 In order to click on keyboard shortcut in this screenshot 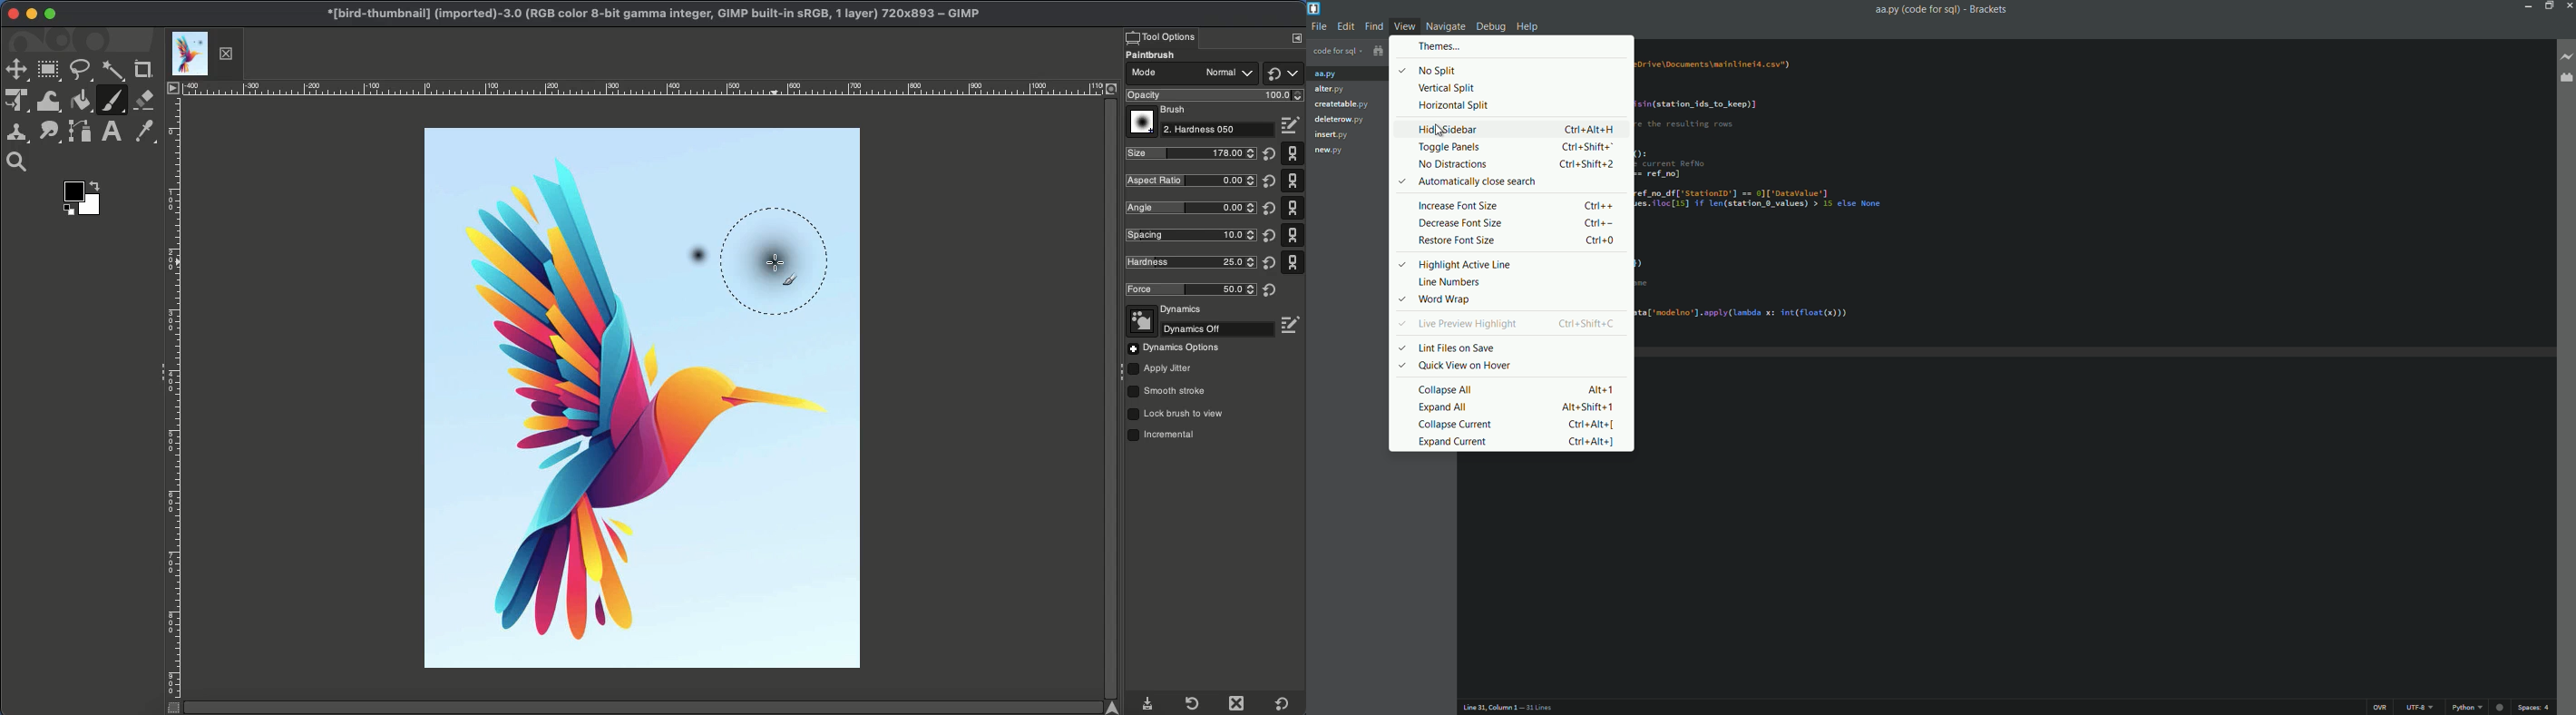, I will do `click(1589, 146)`.